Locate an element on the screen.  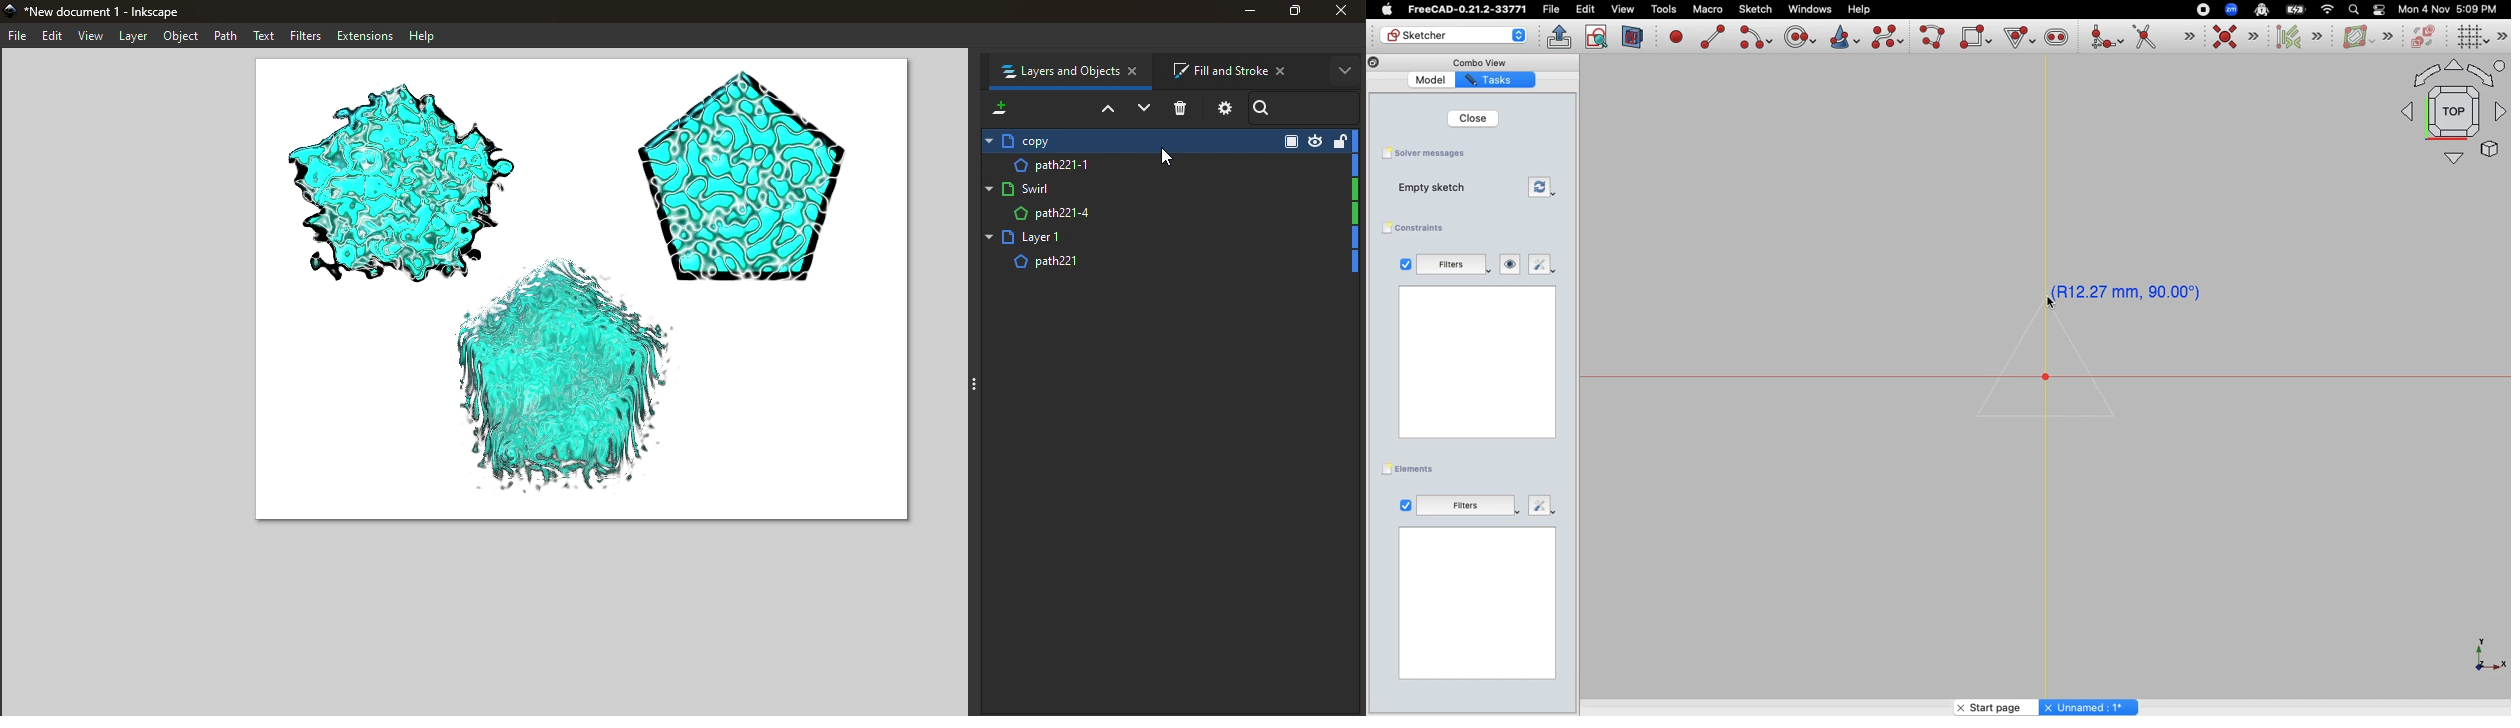
Extensions is located at coordinates (363, 36).